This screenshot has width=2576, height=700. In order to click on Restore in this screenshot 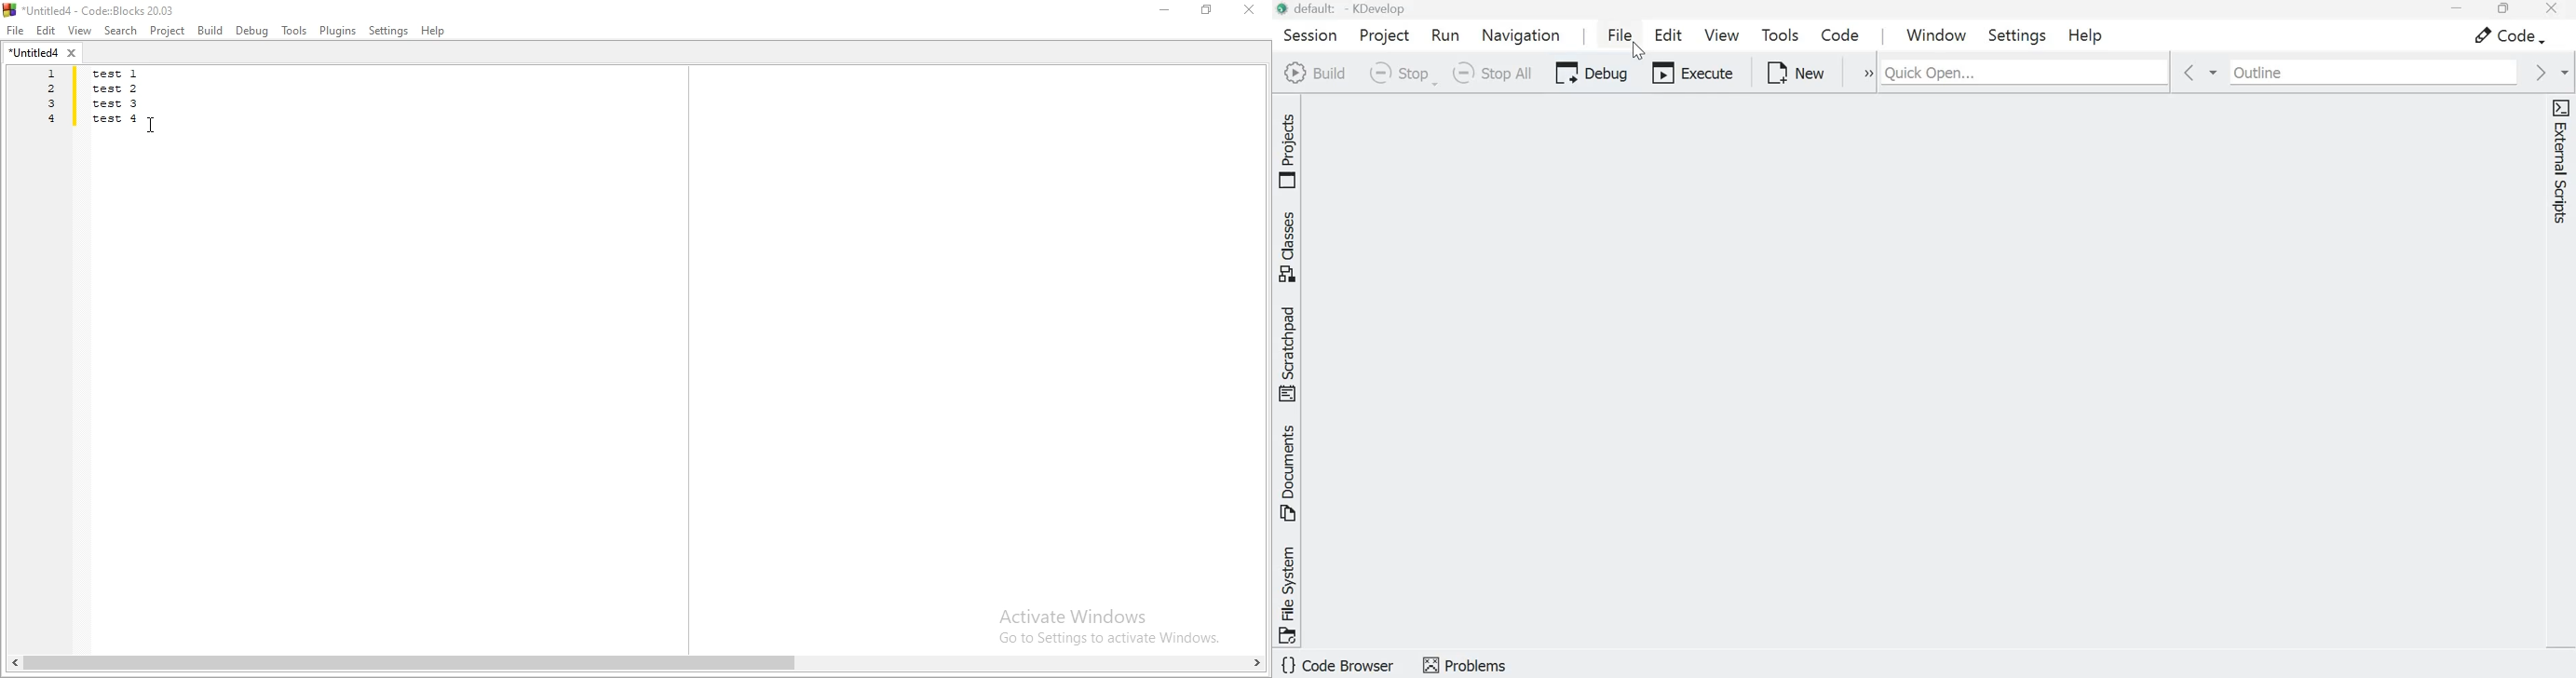, I will do `click(1208, 13)`.